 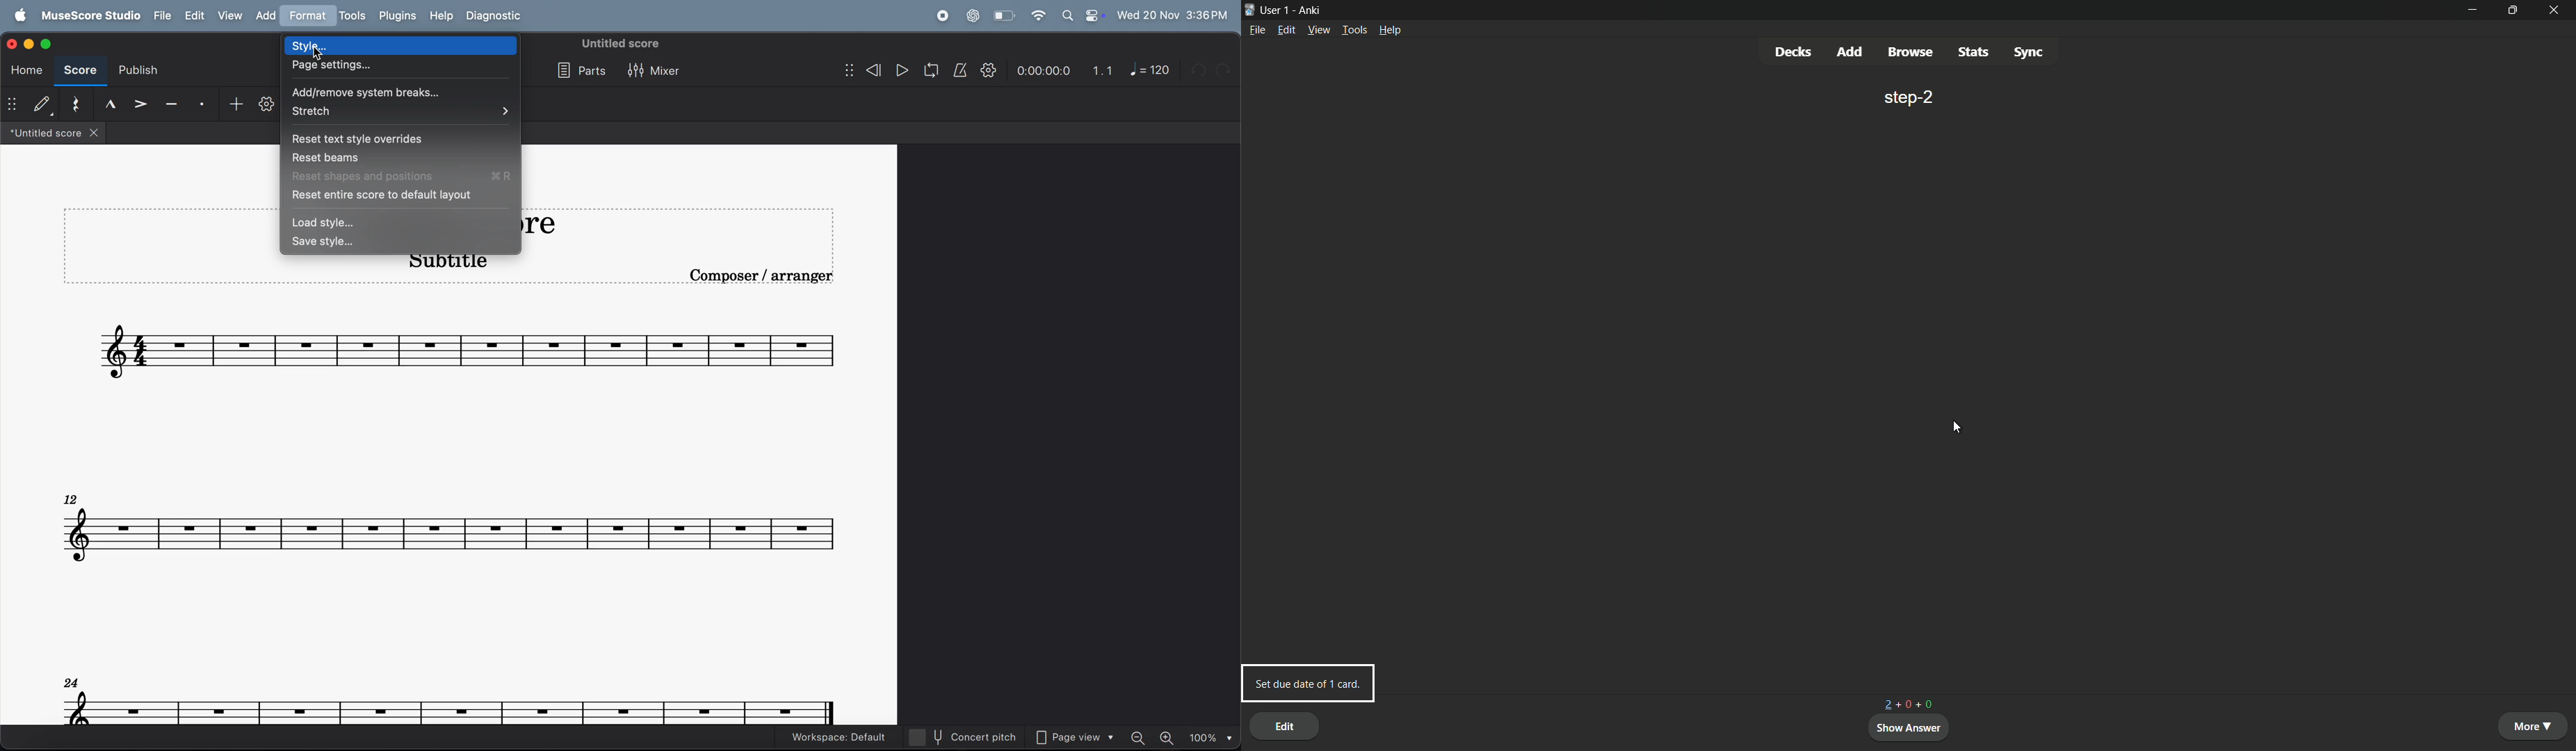 What do you see at coordinates (48, 42) in the screenshot?
I see `maximize` at bounding box center [48, 42].